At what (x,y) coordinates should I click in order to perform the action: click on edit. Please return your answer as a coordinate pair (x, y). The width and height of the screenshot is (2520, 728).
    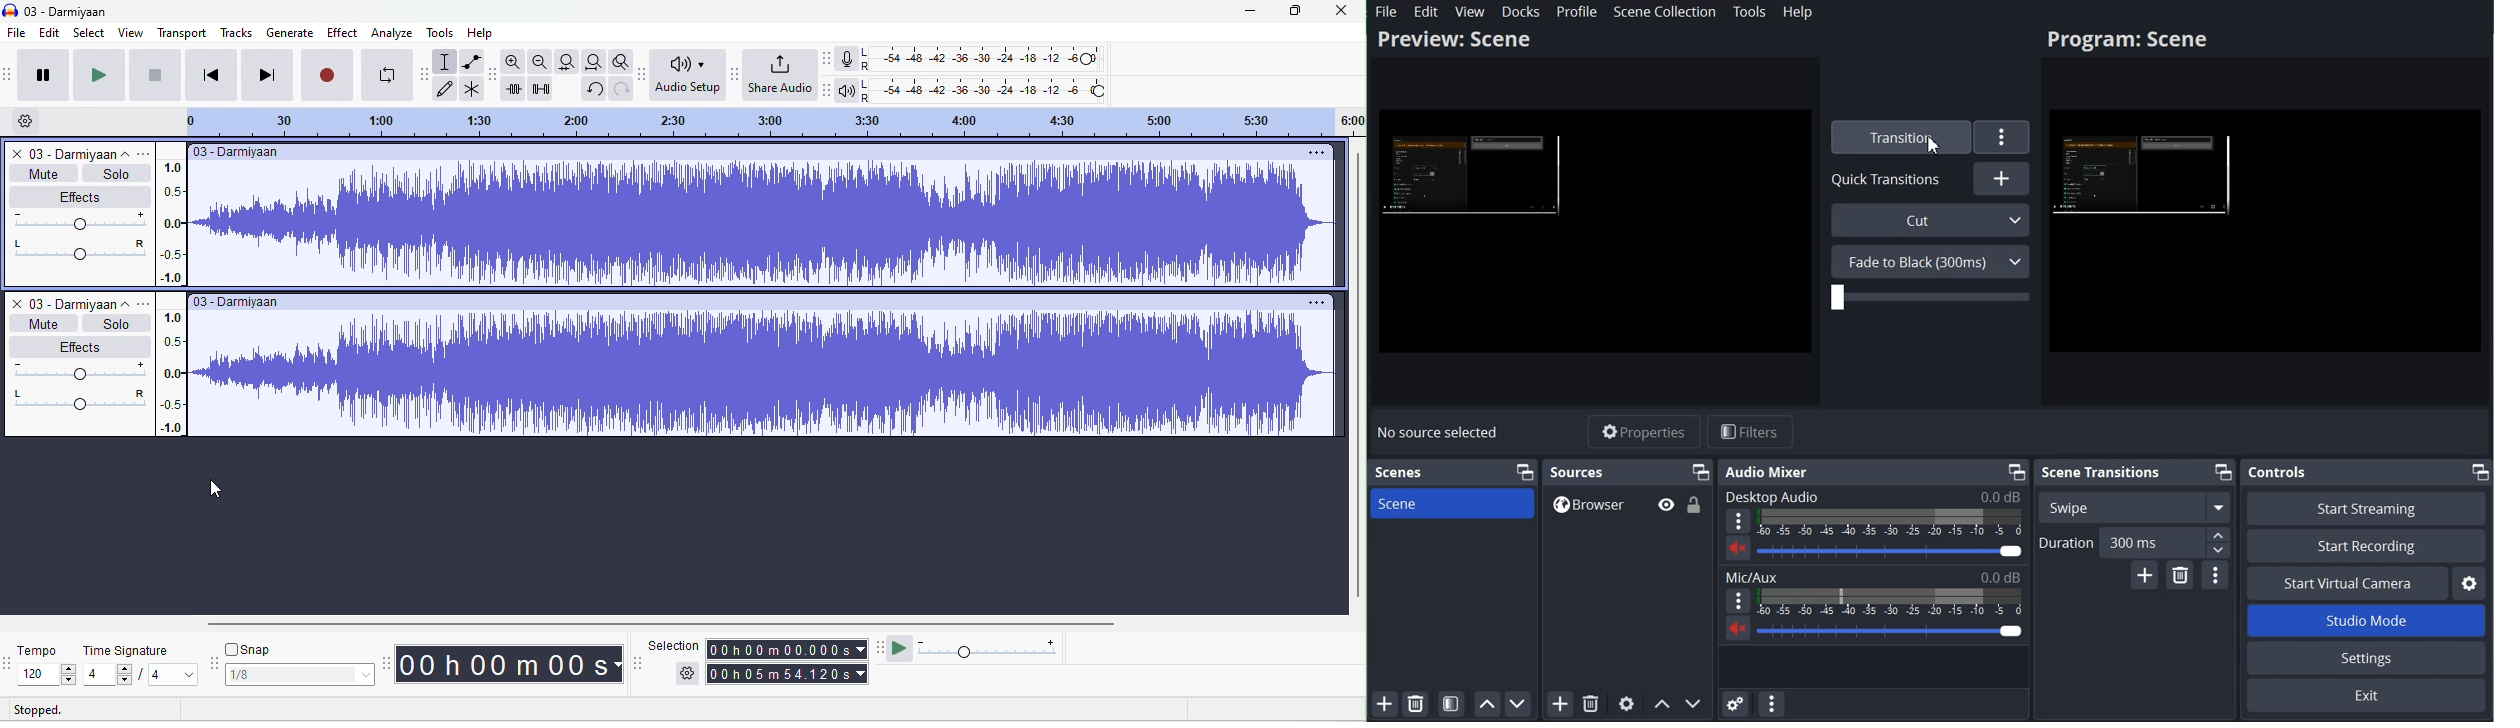
    Looking at the image, I should click on (50, 32).